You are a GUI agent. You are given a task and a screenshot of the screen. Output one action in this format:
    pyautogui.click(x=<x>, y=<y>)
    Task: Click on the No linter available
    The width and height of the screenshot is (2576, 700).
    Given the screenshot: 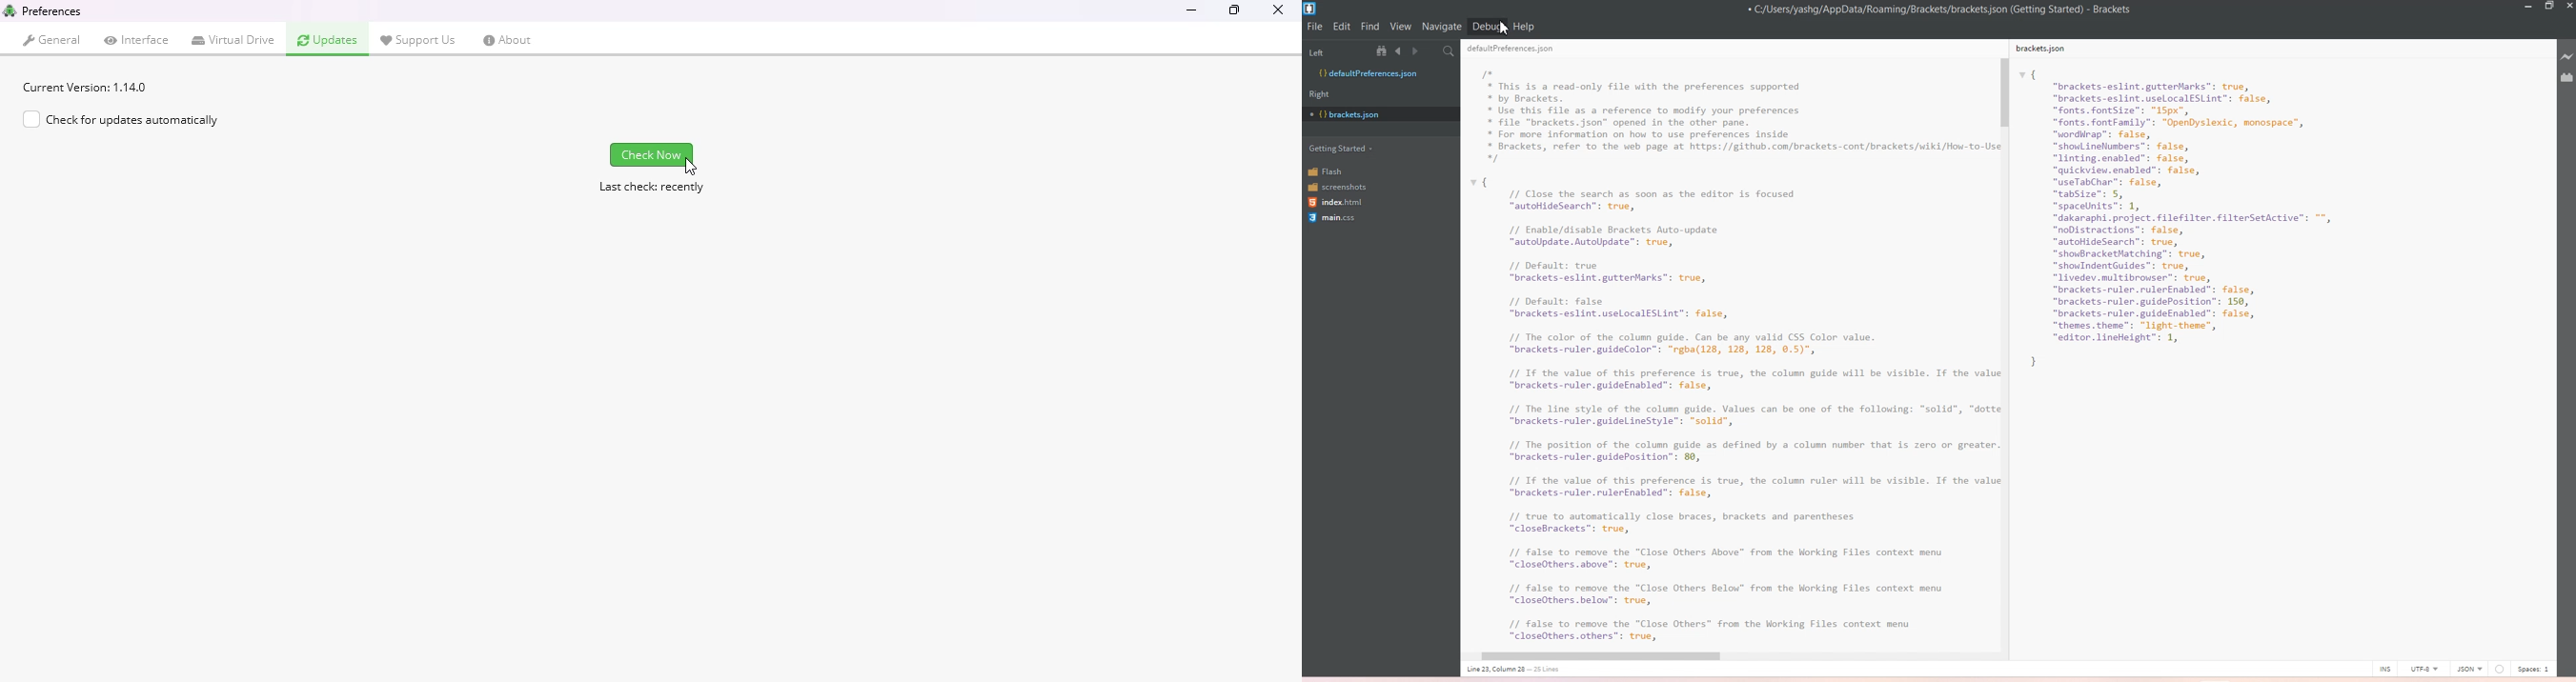 What is the action you would take?
    pyautogui.click(x=2499, y=669)
    